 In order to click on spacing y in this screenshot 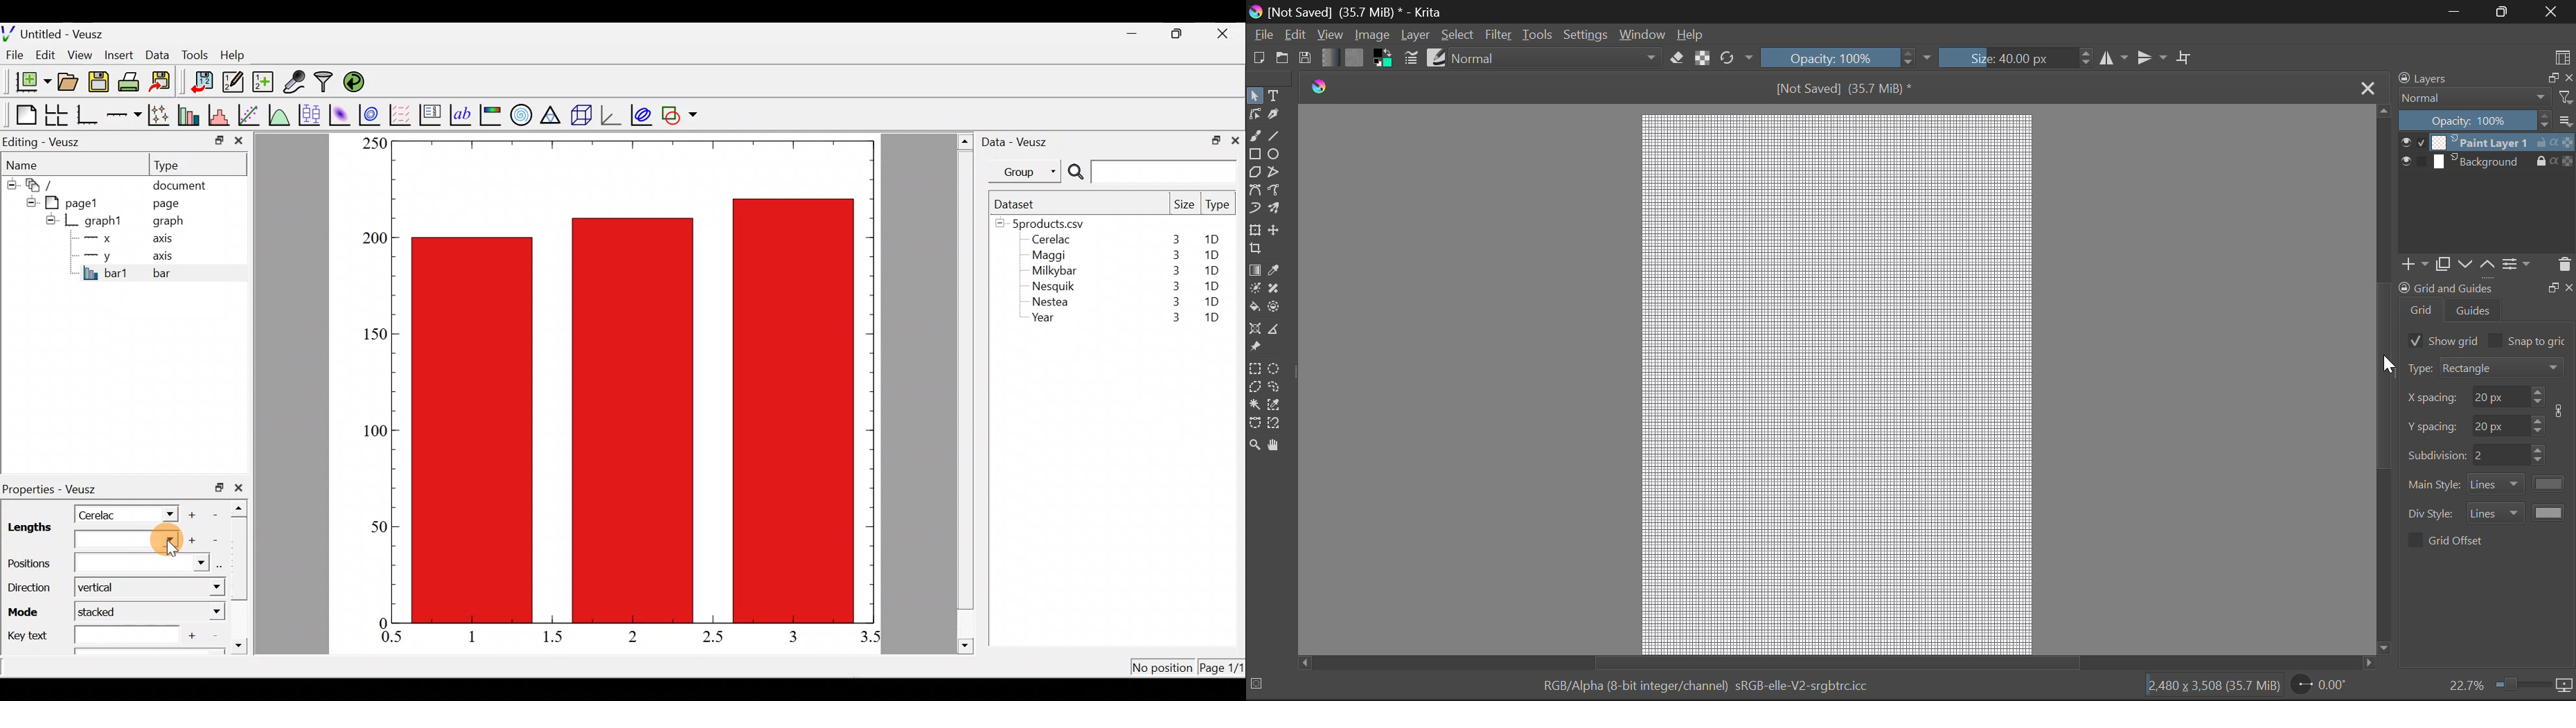, I will do `click(2433, 426)`.